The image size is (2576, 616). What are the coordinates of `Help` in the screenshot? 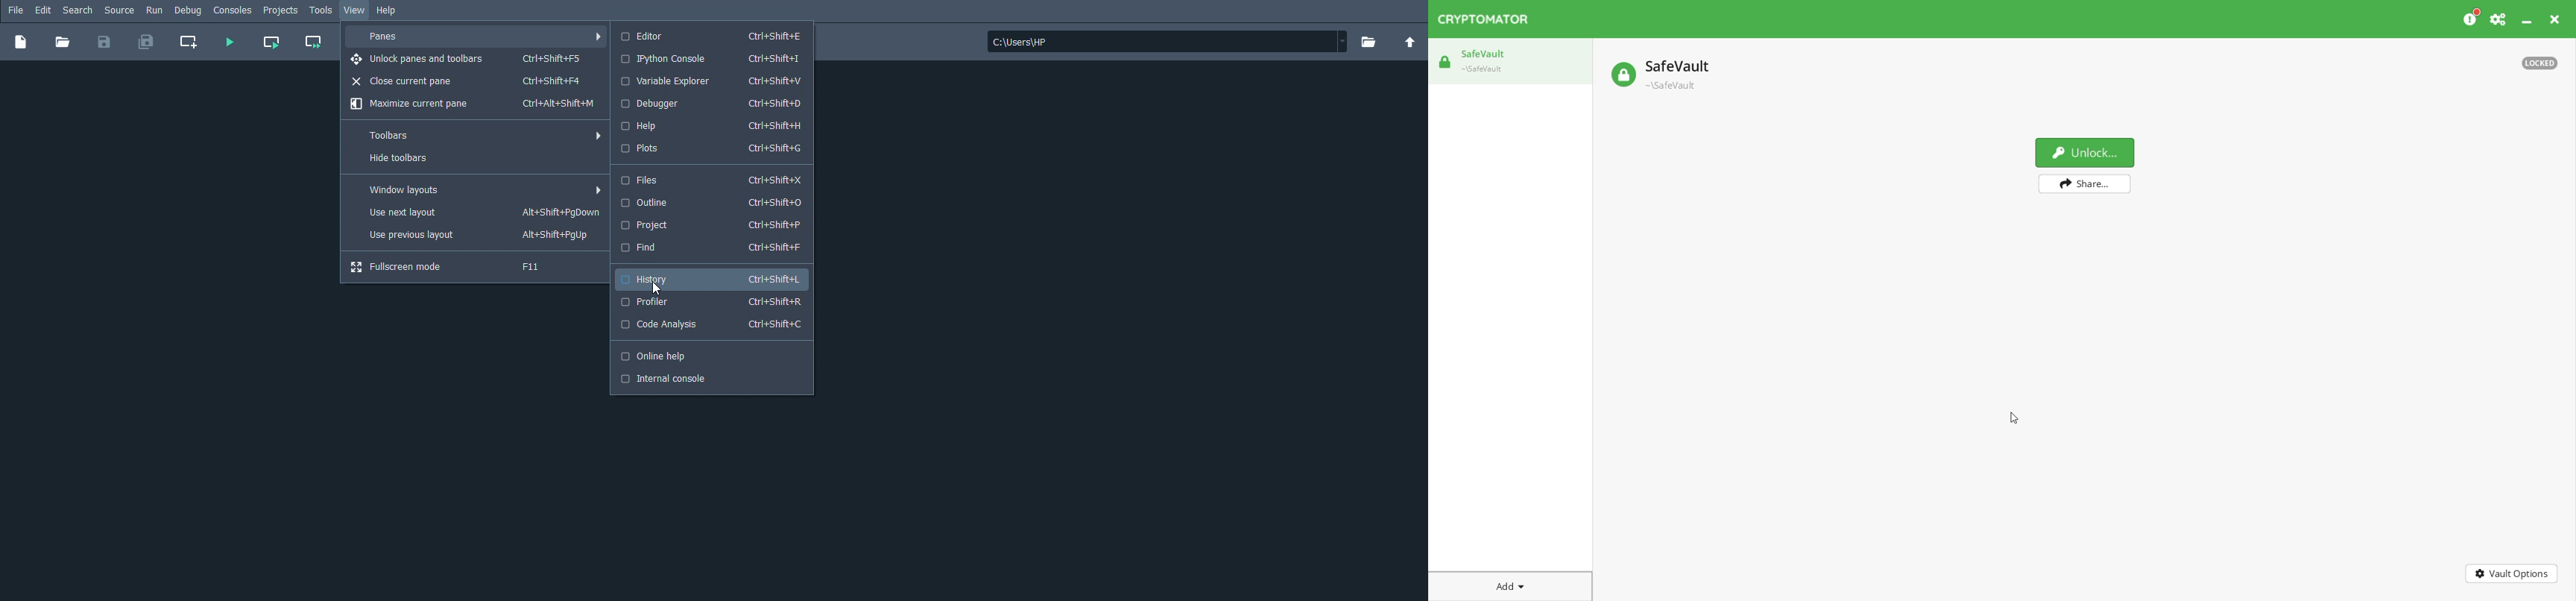 It's located at (390, 11).